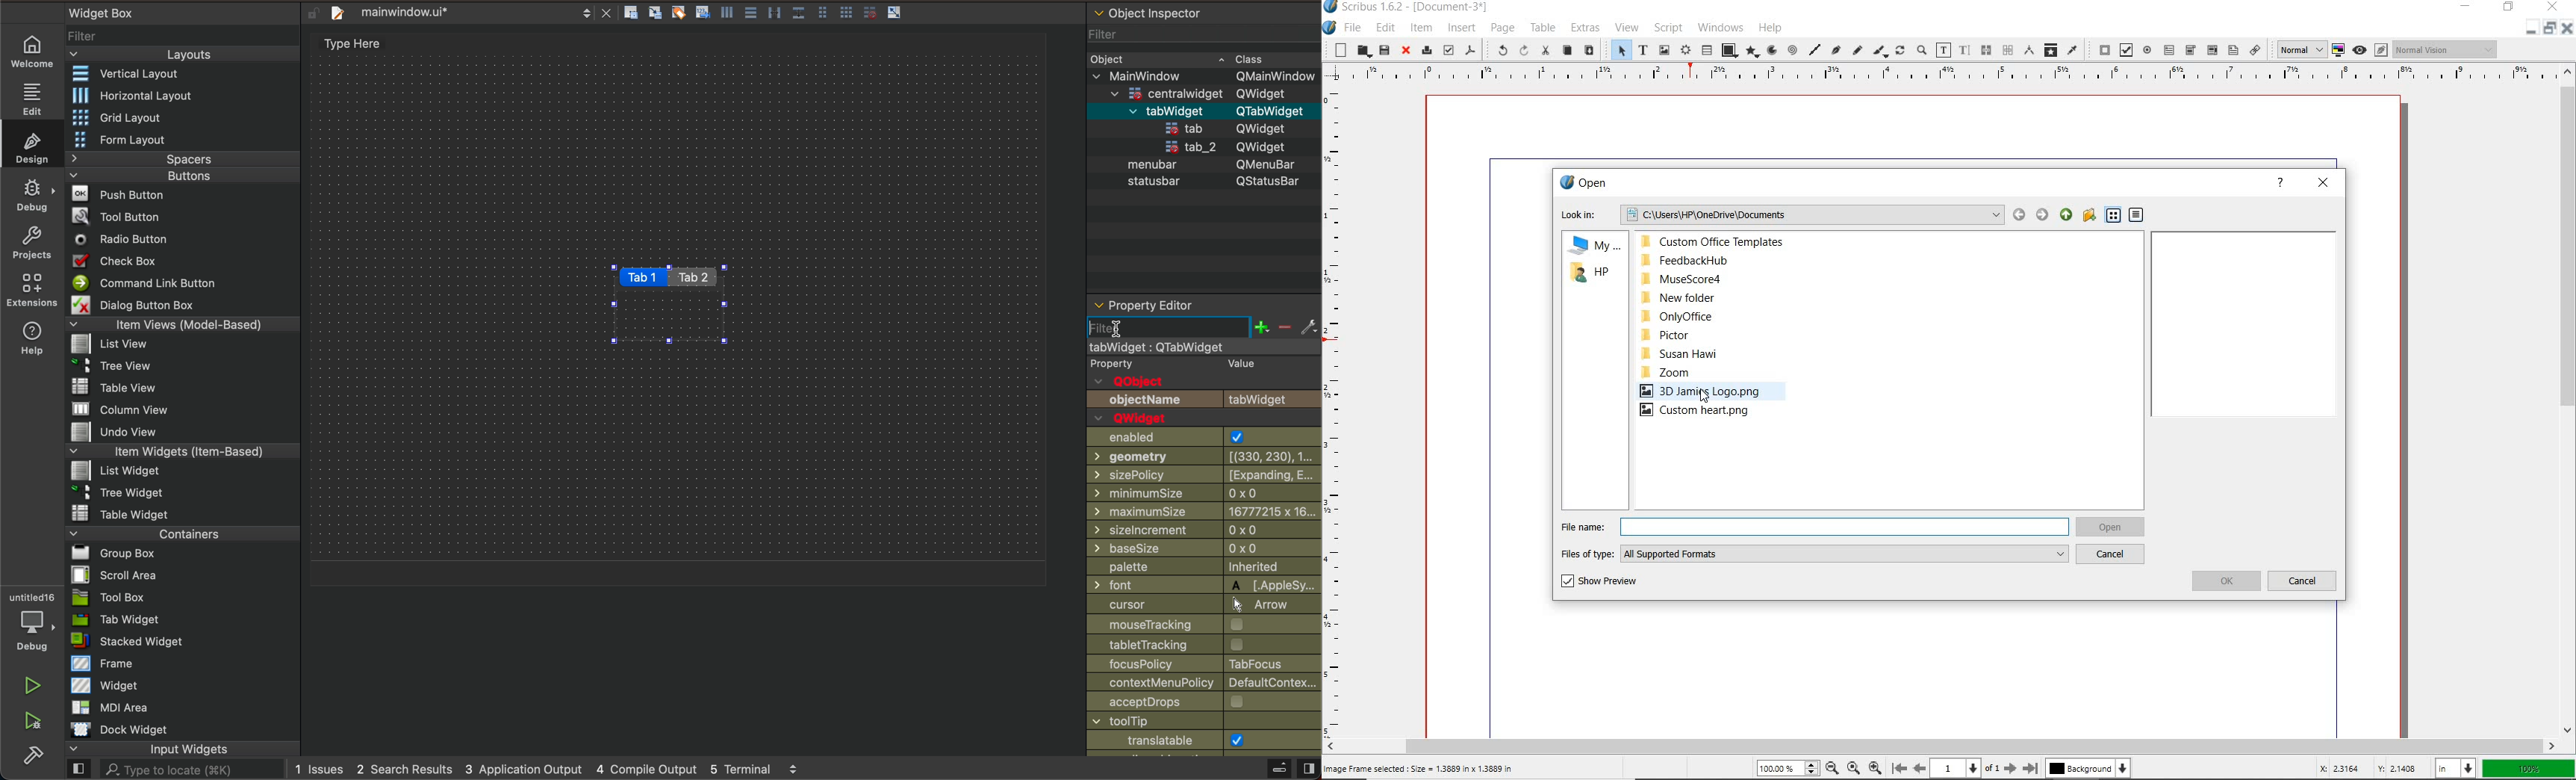  I want to click on mouse pointer, so click(1705, 397).